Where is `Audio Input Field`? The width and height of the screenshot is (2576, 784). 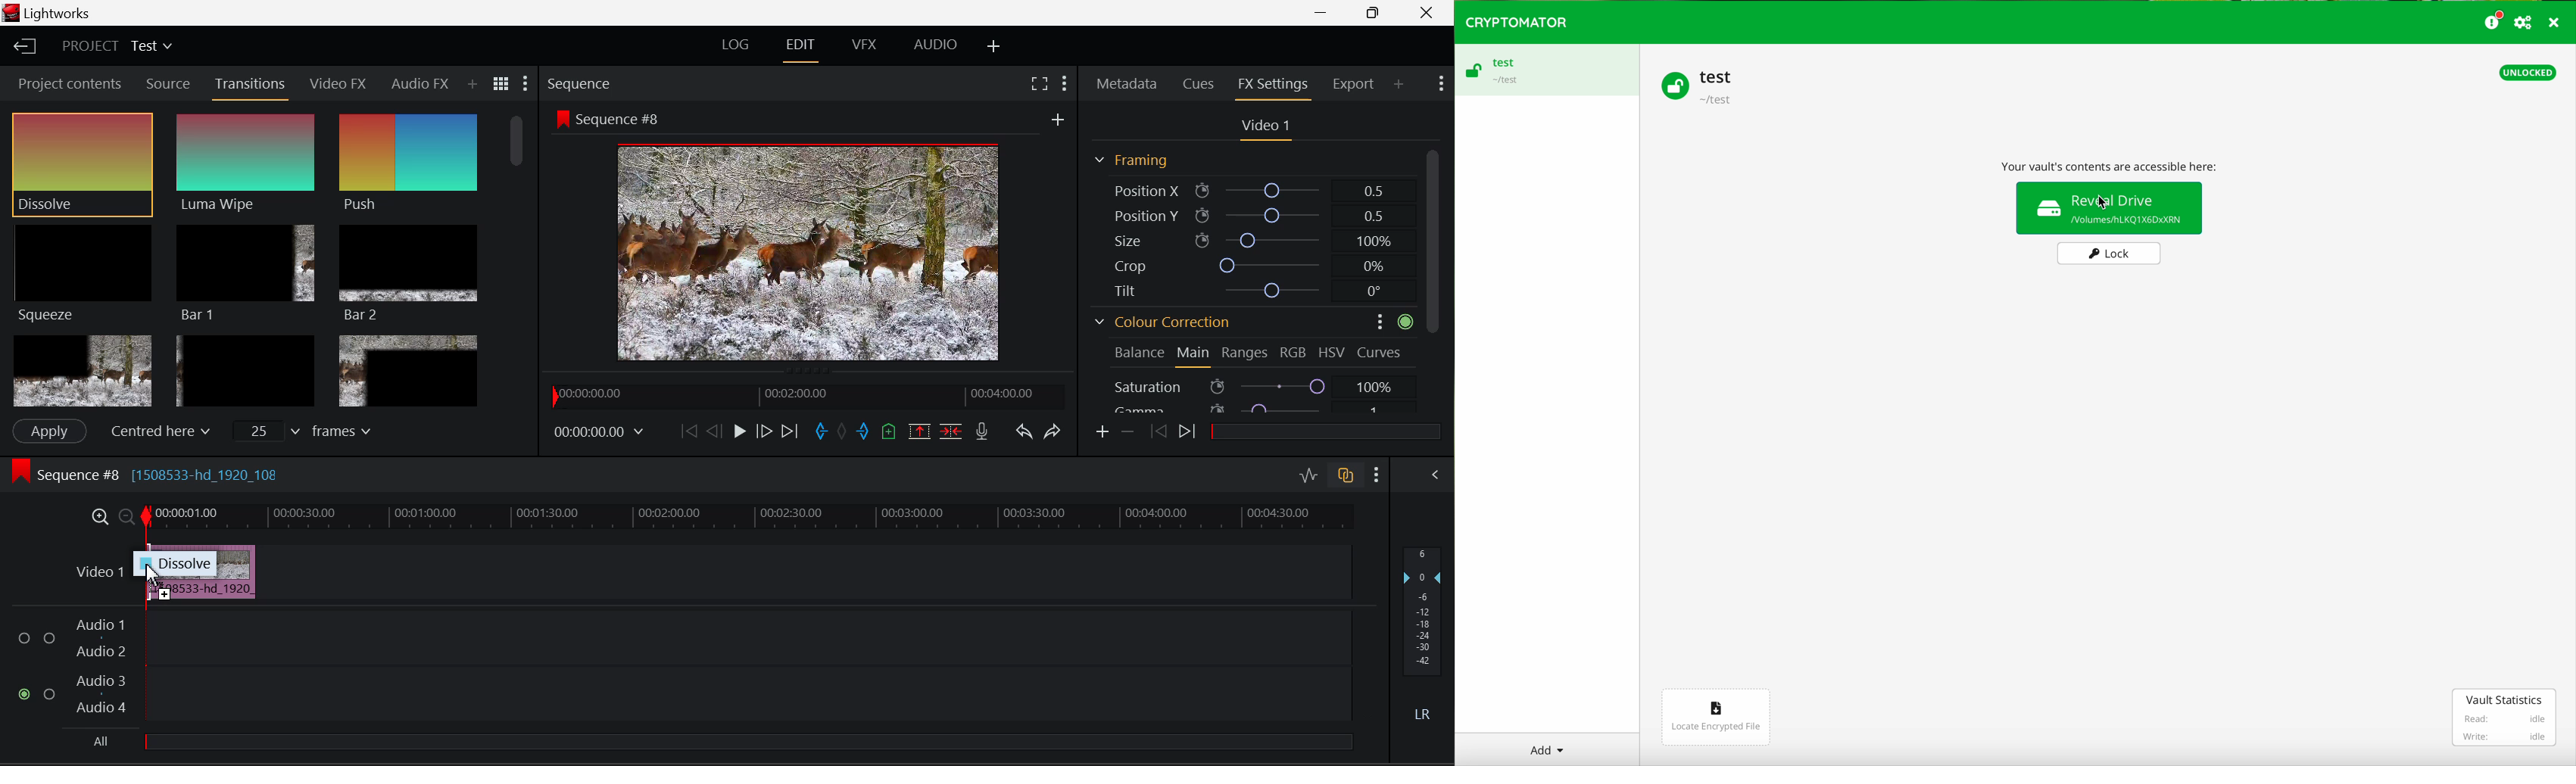
Audio Input Field is located at coordinates (746, 696).